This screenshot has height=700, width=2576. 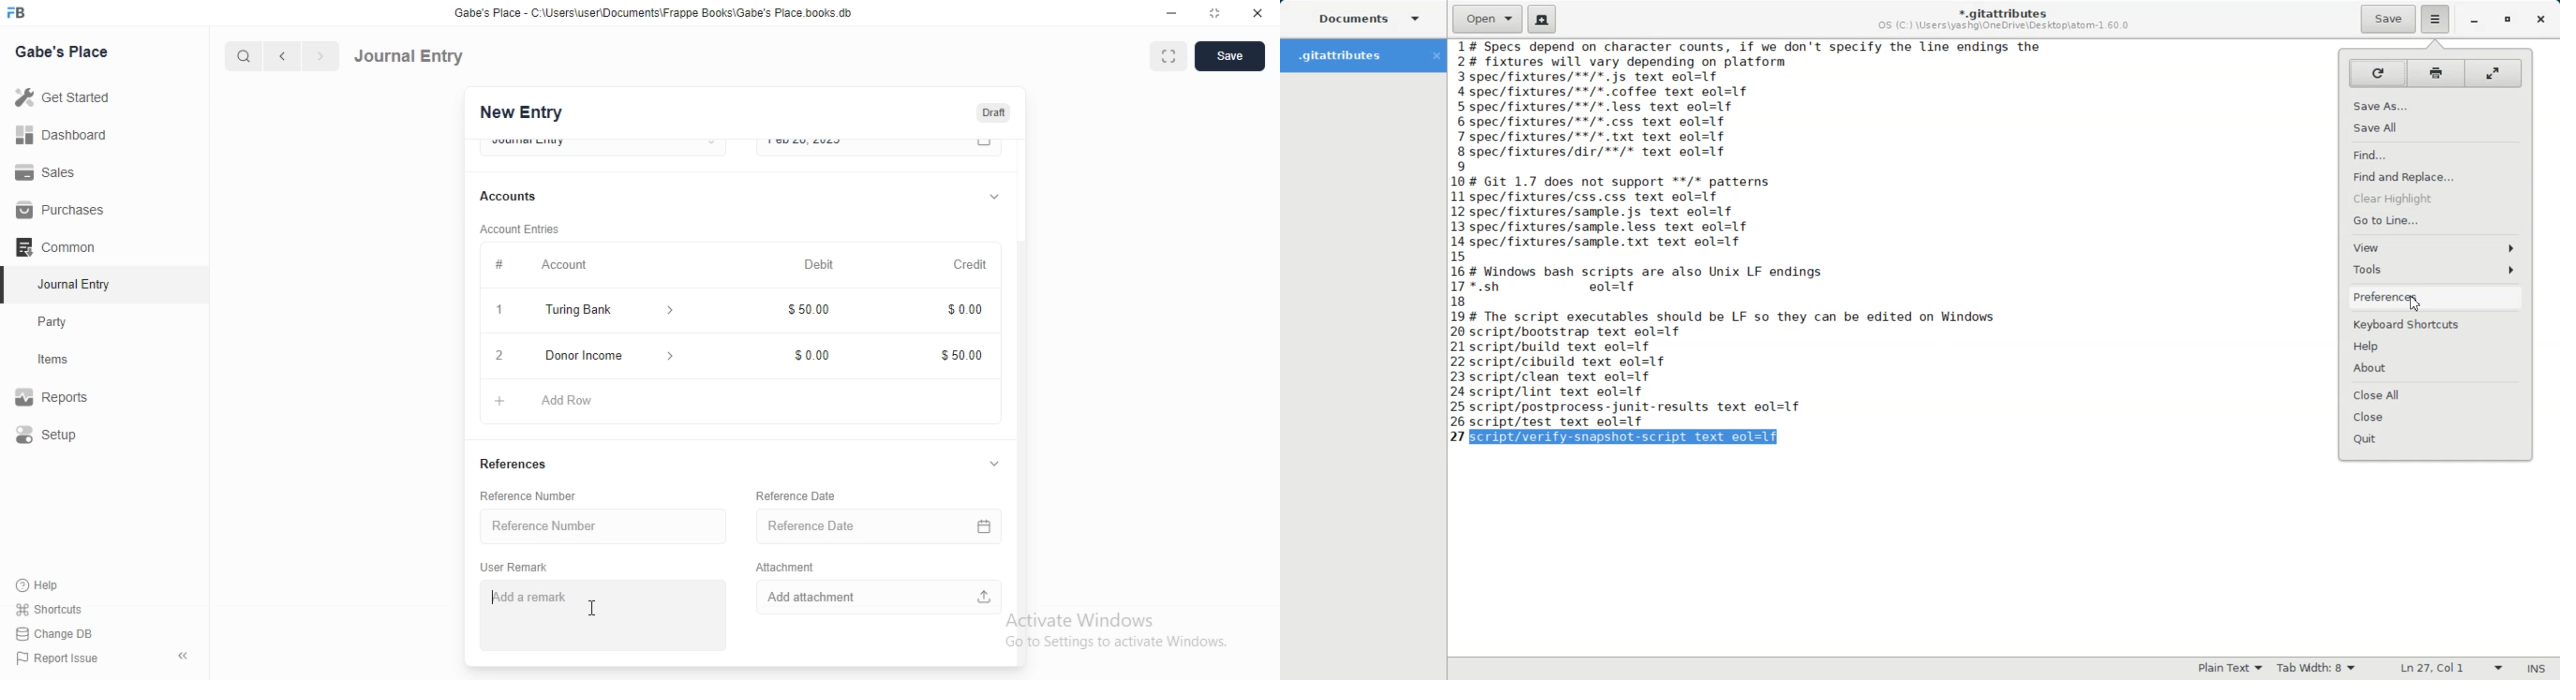 What do you see at coordinates (820, 265) in the screenshot?
I see `Debit` at bounding box center [820, 265].